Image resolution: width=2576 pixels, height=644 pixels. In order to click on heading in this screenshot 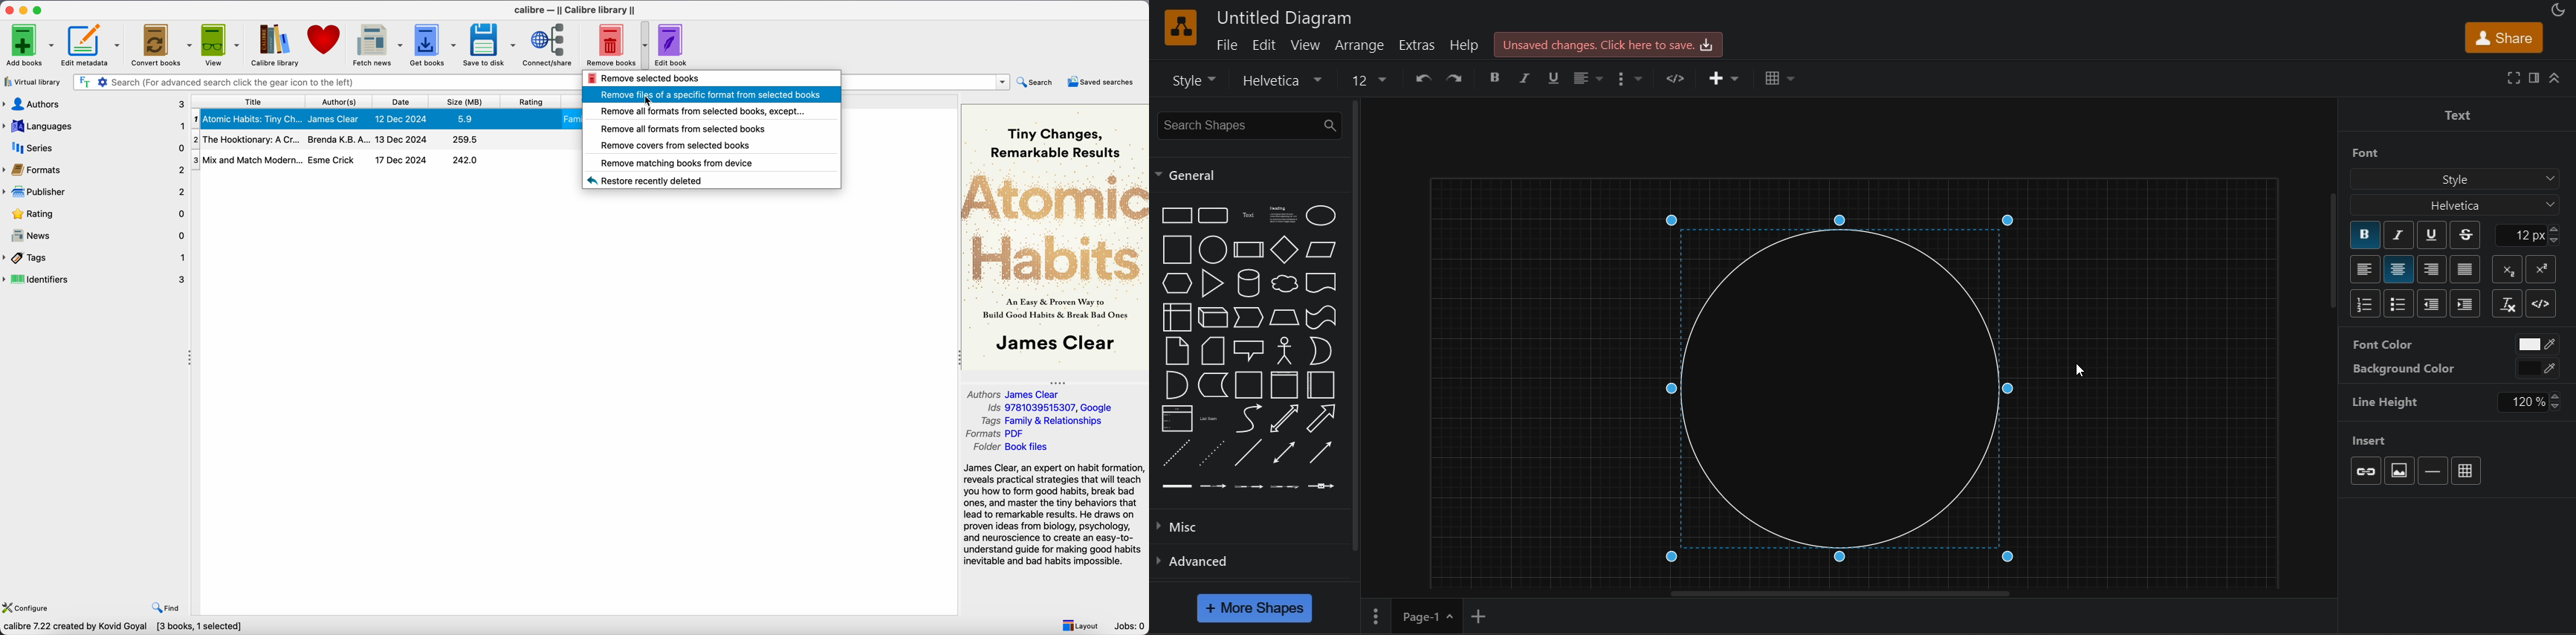, I will do `click(1282, 216)`.